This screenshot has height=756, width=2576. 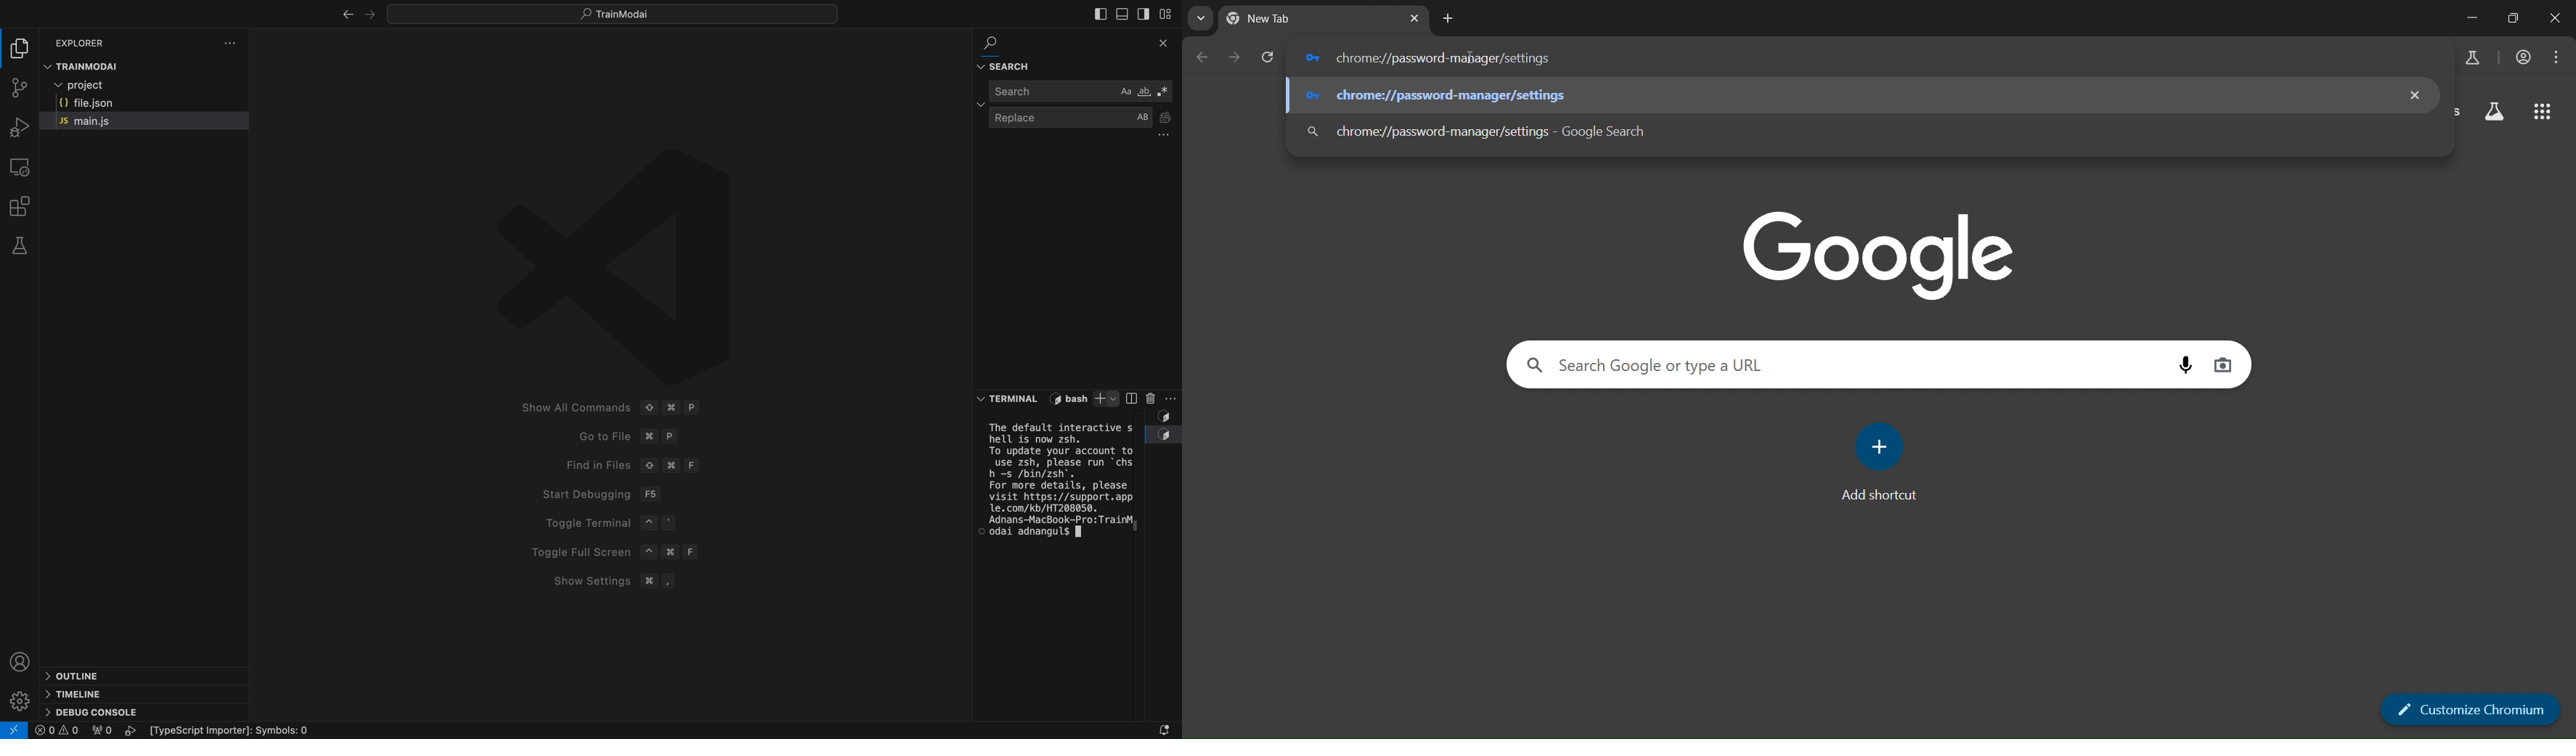 I want to click on close, so click(x=2556, y=20).